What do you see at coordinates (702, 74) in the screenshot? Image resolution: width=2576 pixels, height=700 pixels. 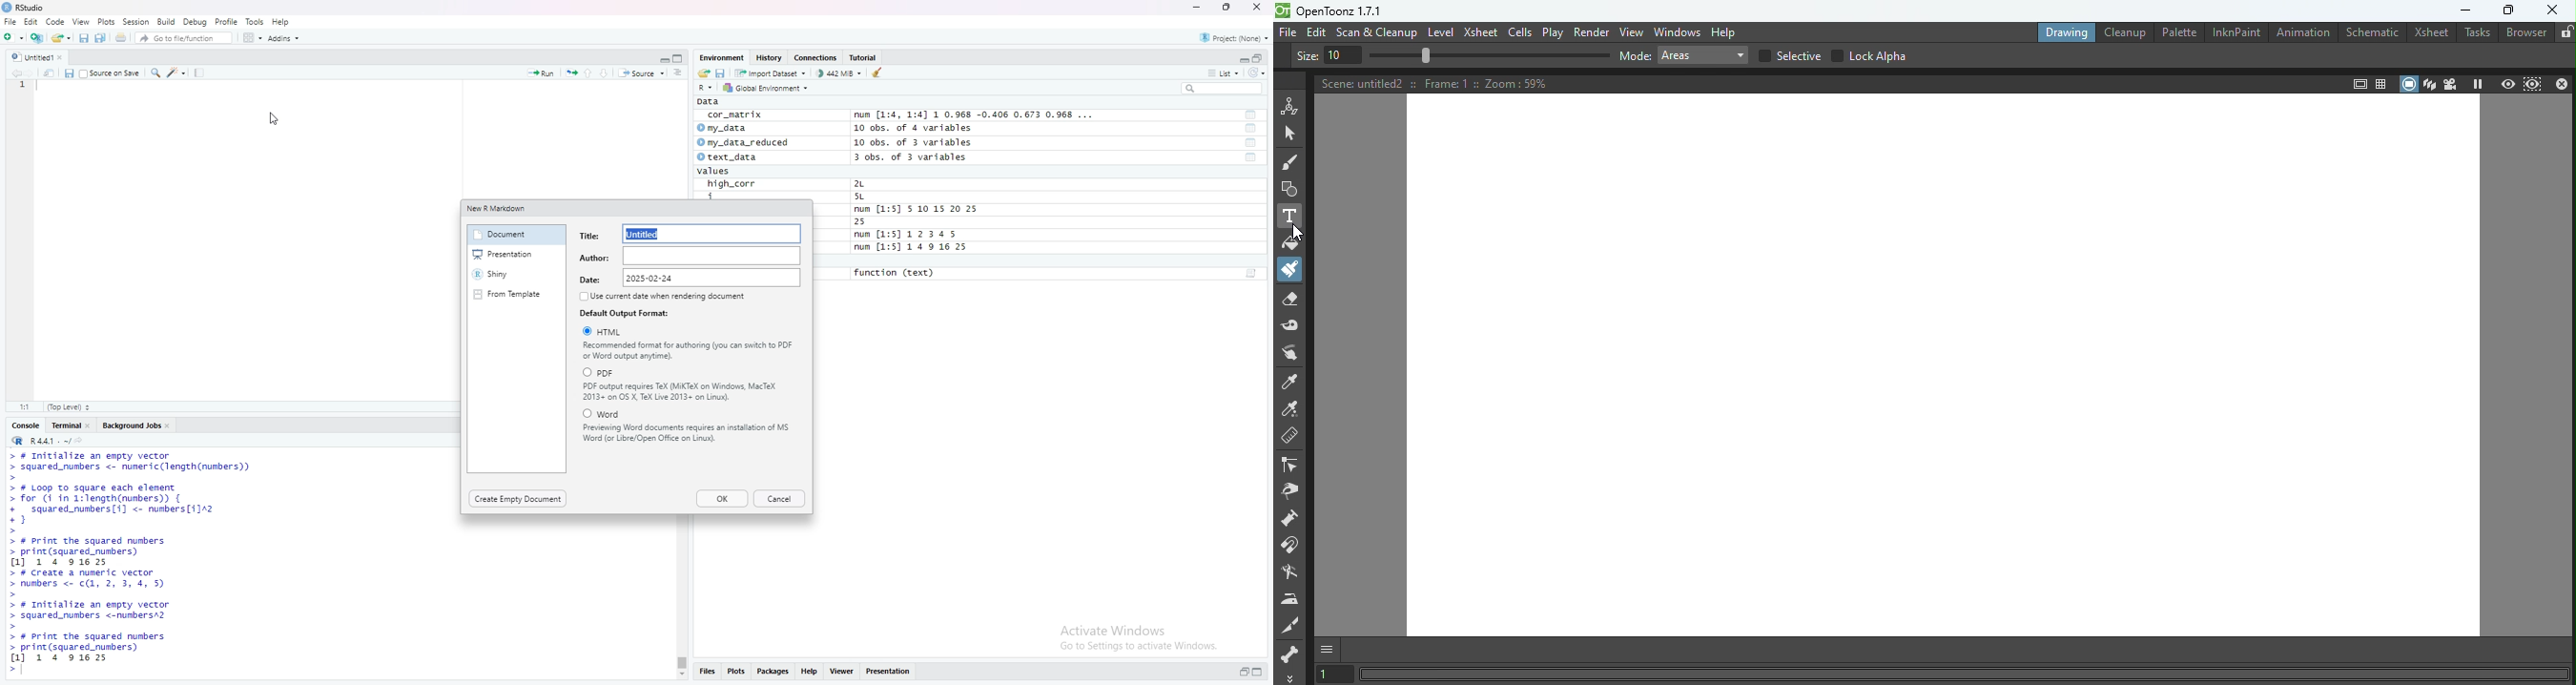 I see `Load workspace` at bounding box center [702, 74].